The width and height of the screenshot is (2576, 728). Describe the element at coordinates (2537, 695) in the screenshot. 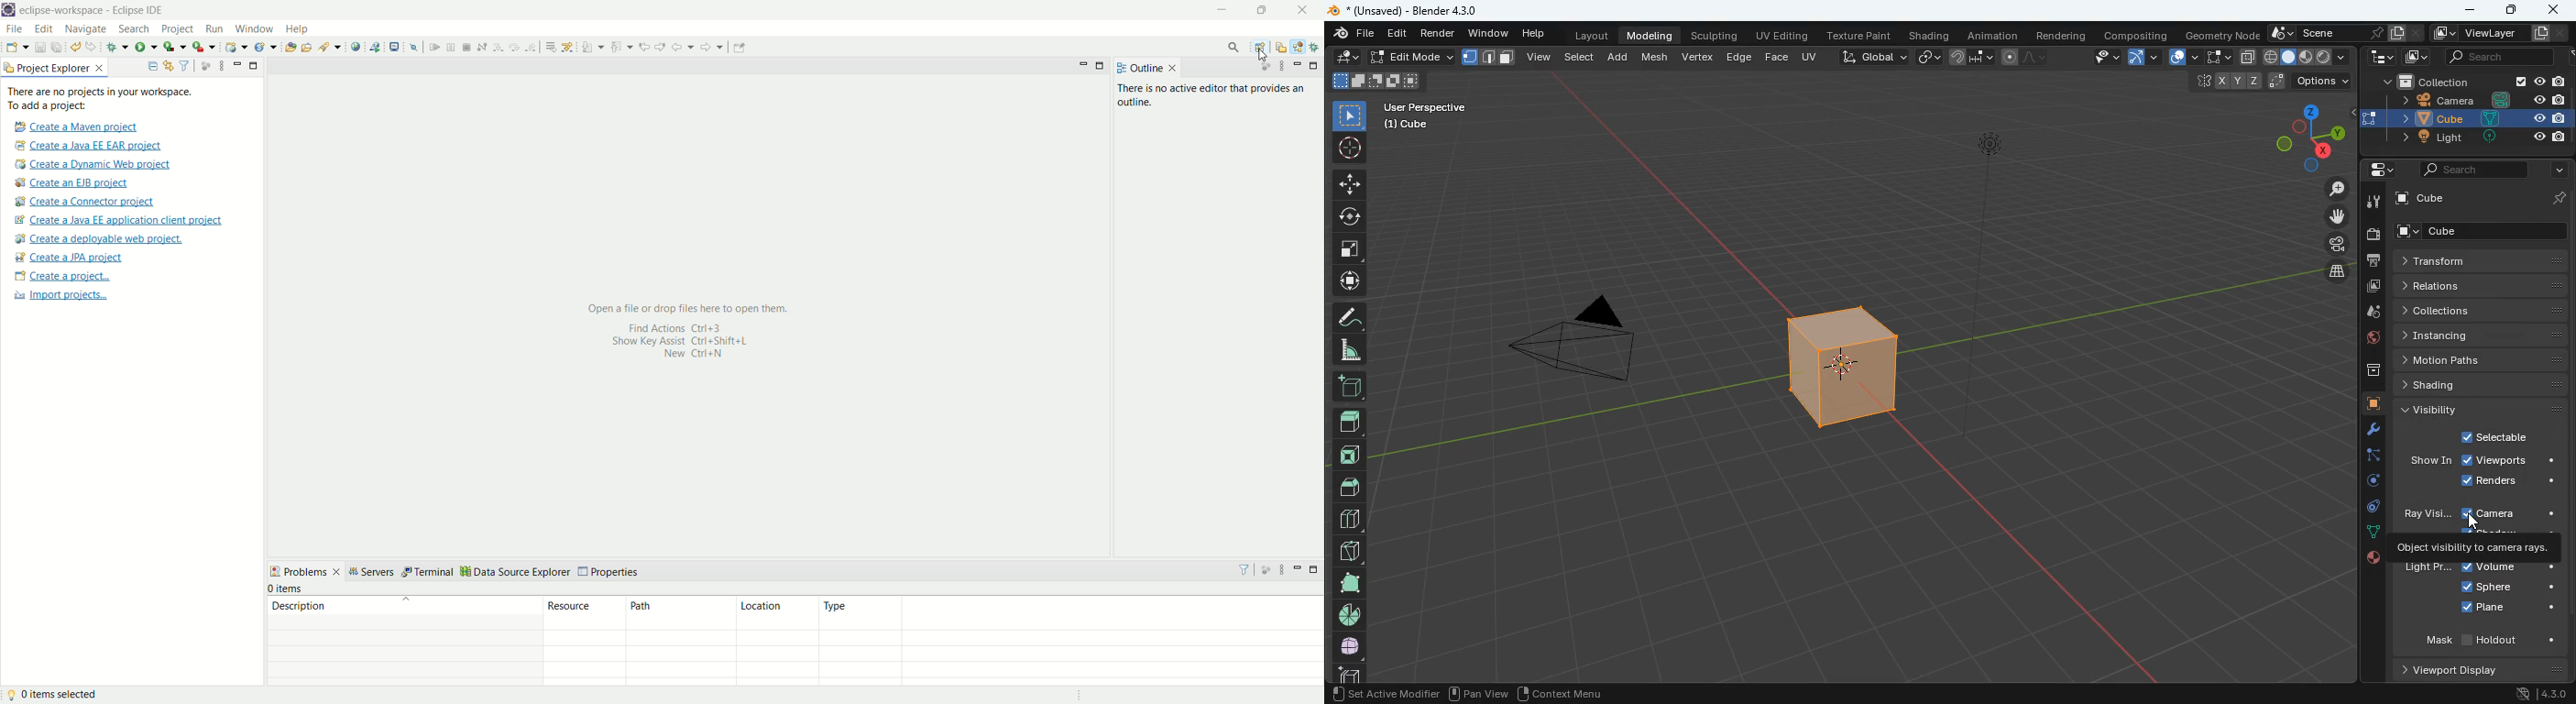

I see `version` at that location.